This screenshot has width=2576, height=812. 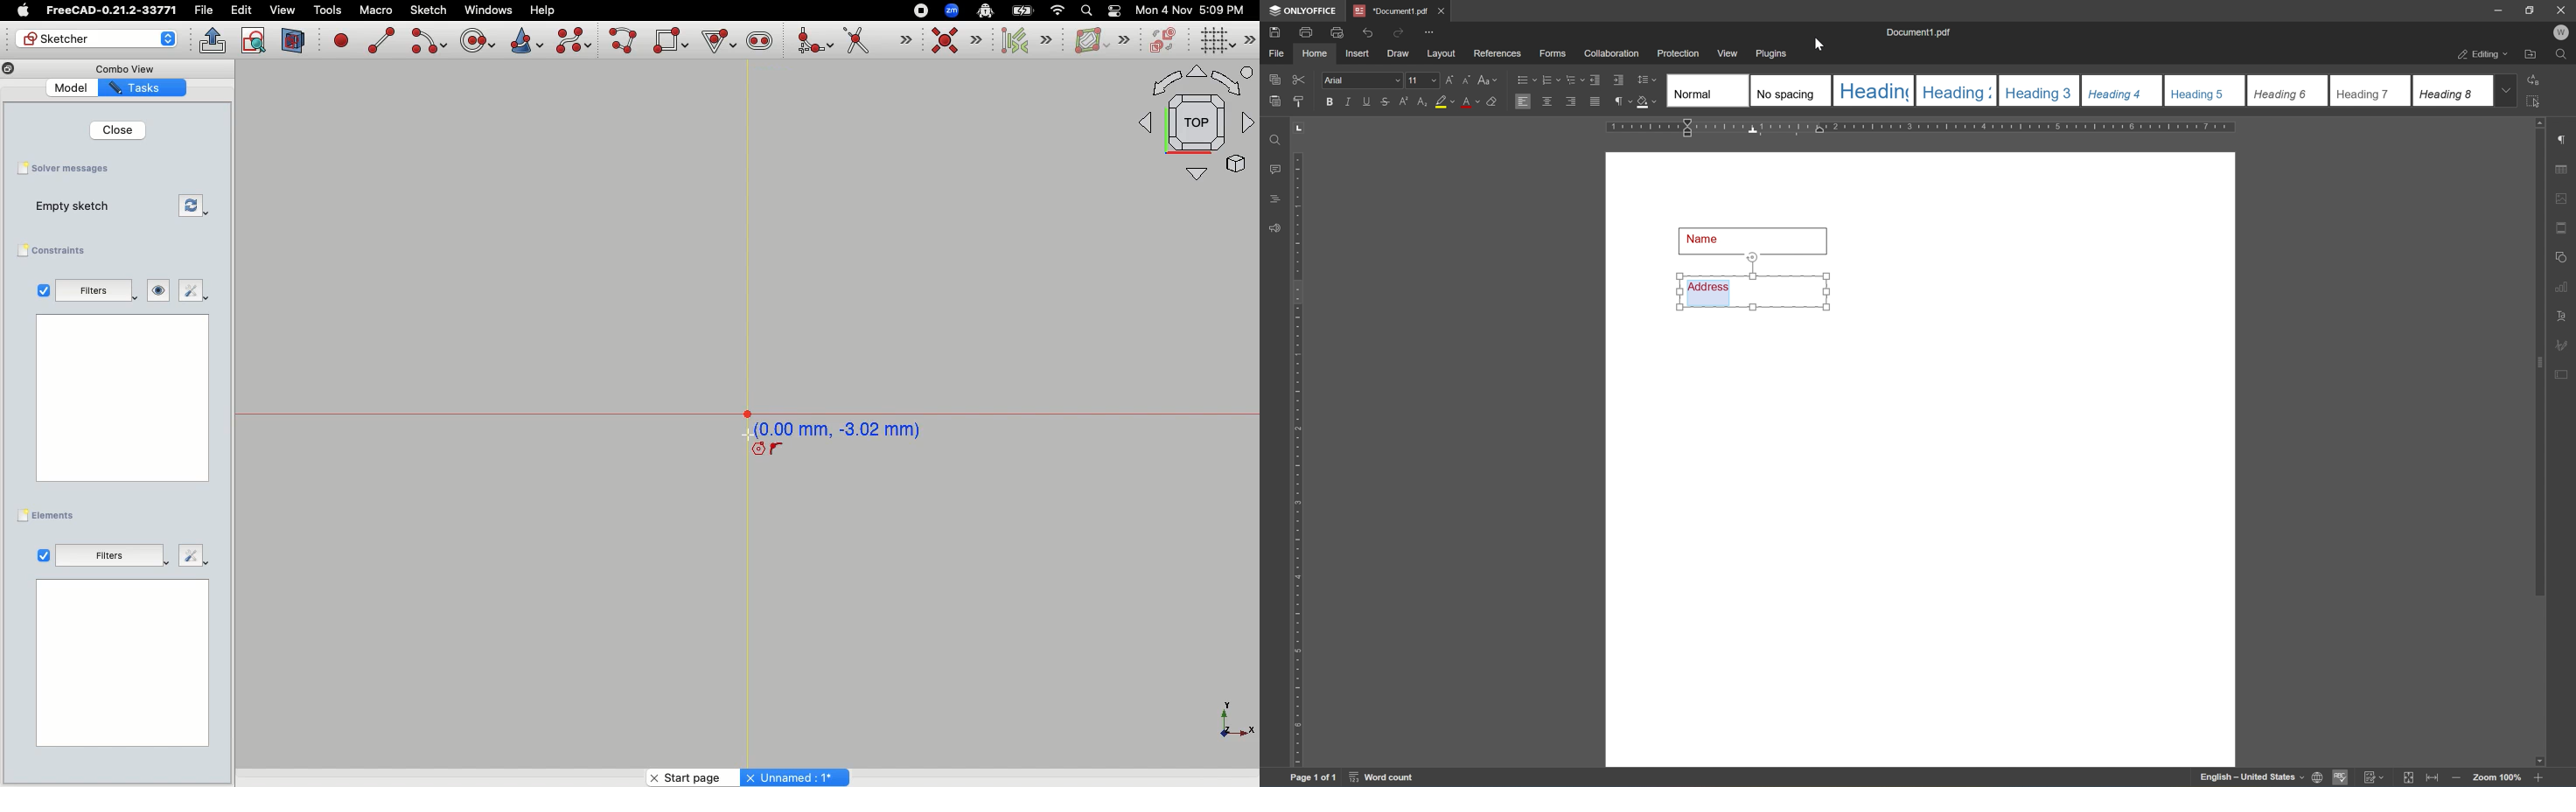 I want to click on select all, so click(x=2541, y=104).